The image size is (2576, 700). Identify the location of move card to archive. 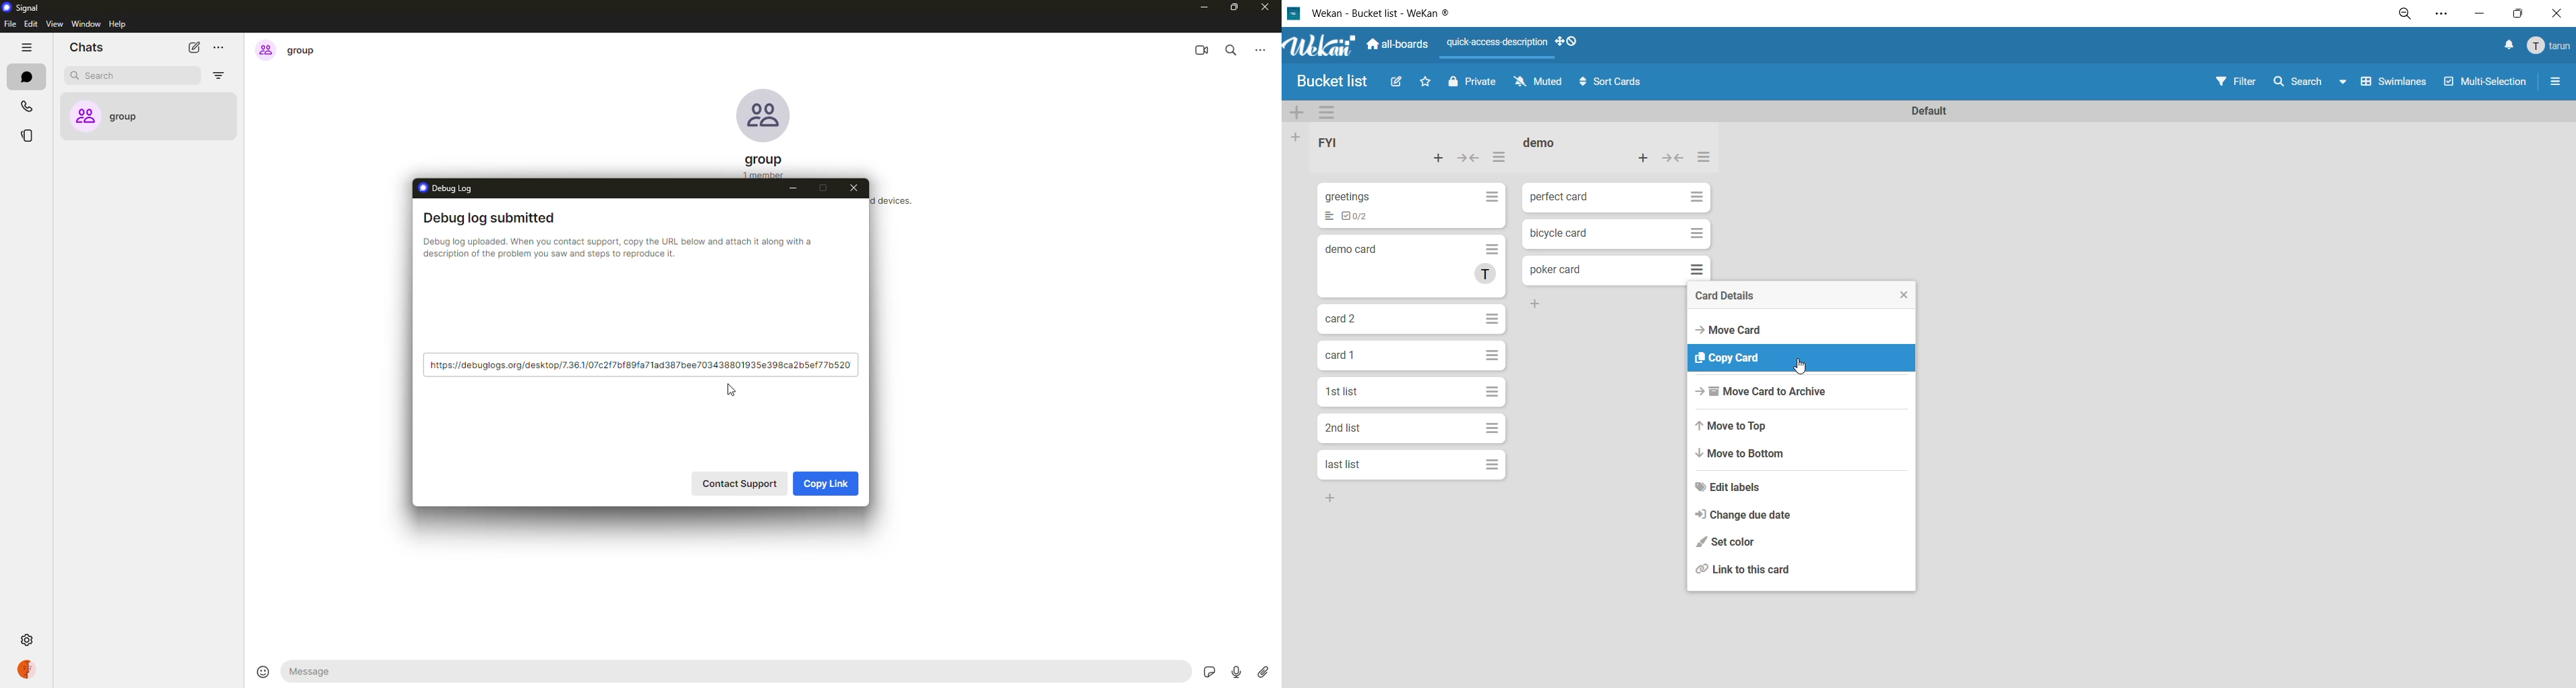
(1760, 393).